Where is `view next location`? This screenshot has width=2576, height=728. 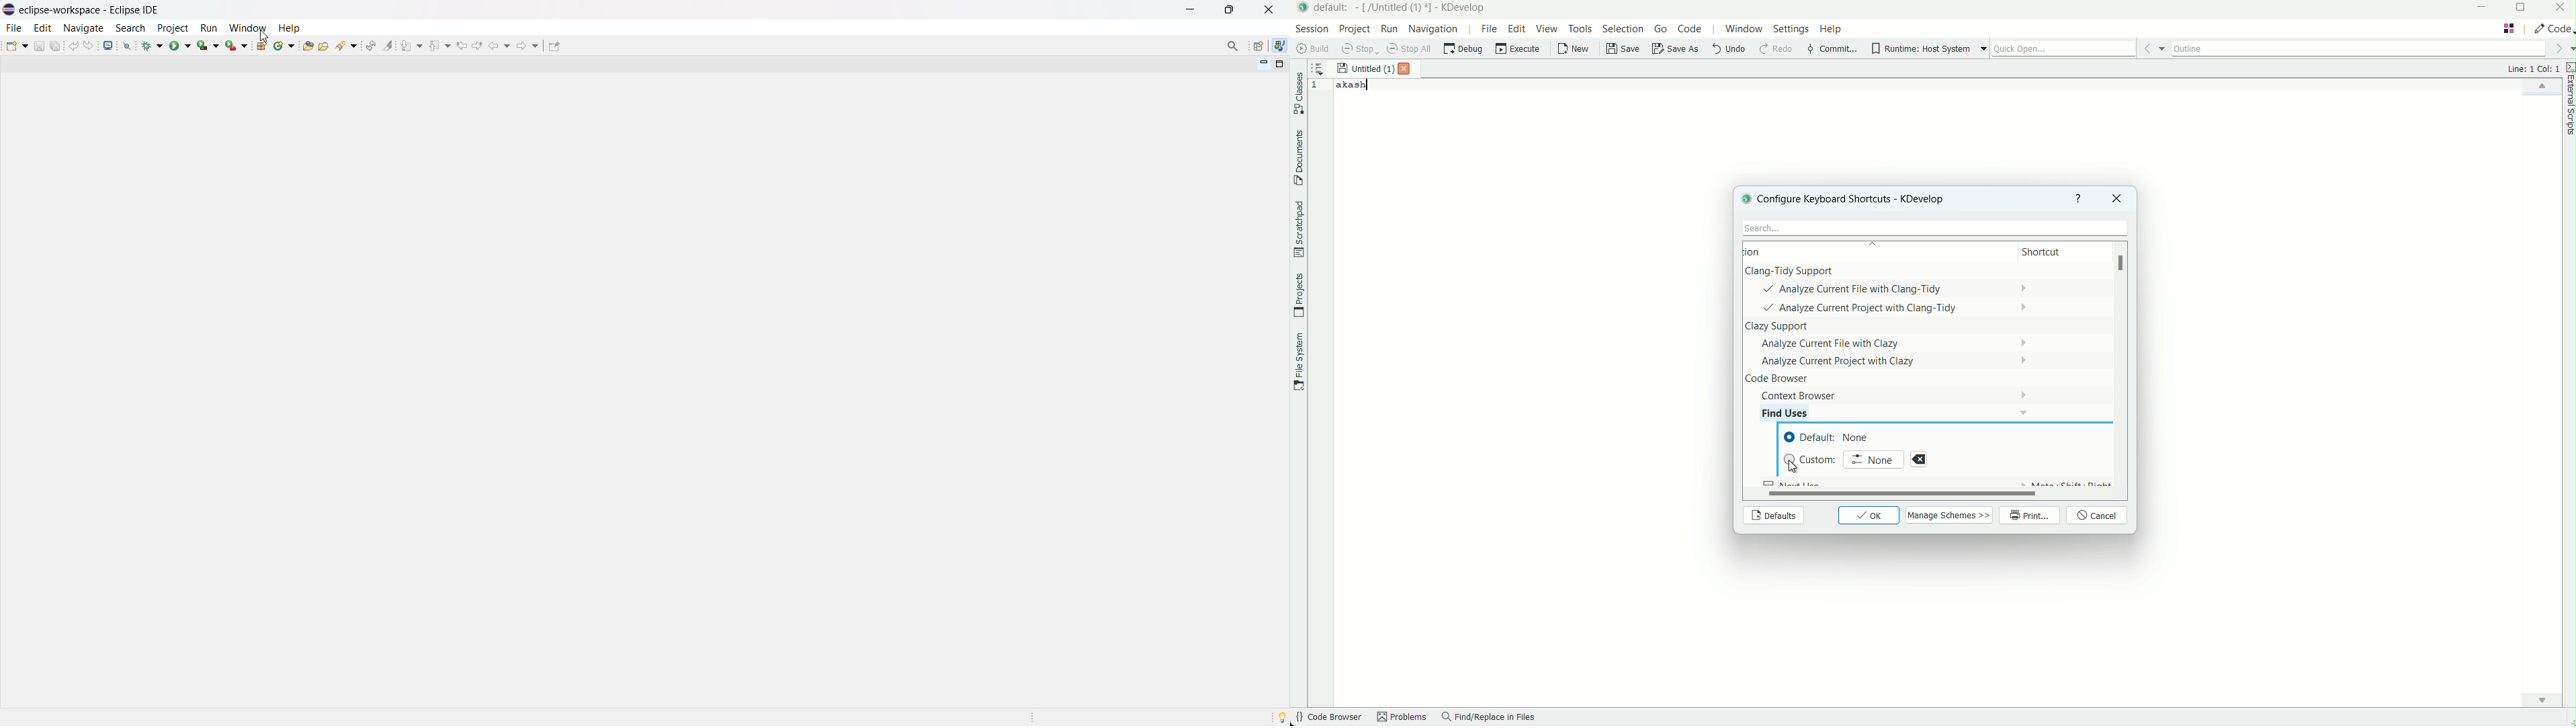
view next location is located at coordinates (477, 44).